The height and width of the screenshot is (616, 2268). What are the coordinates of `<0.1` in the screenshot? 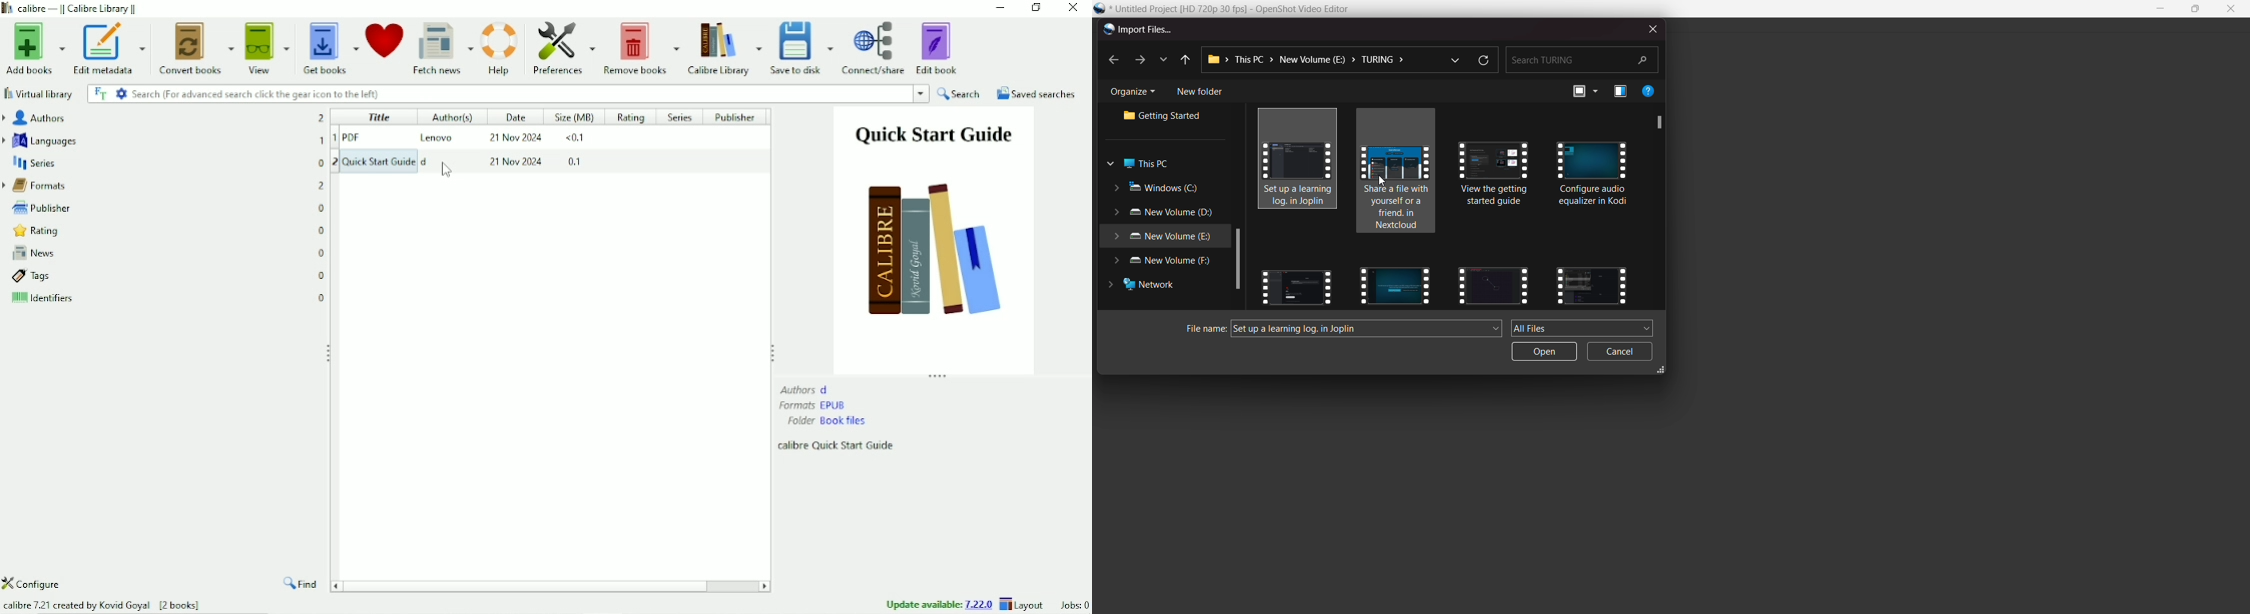 It's located at (578, 140).